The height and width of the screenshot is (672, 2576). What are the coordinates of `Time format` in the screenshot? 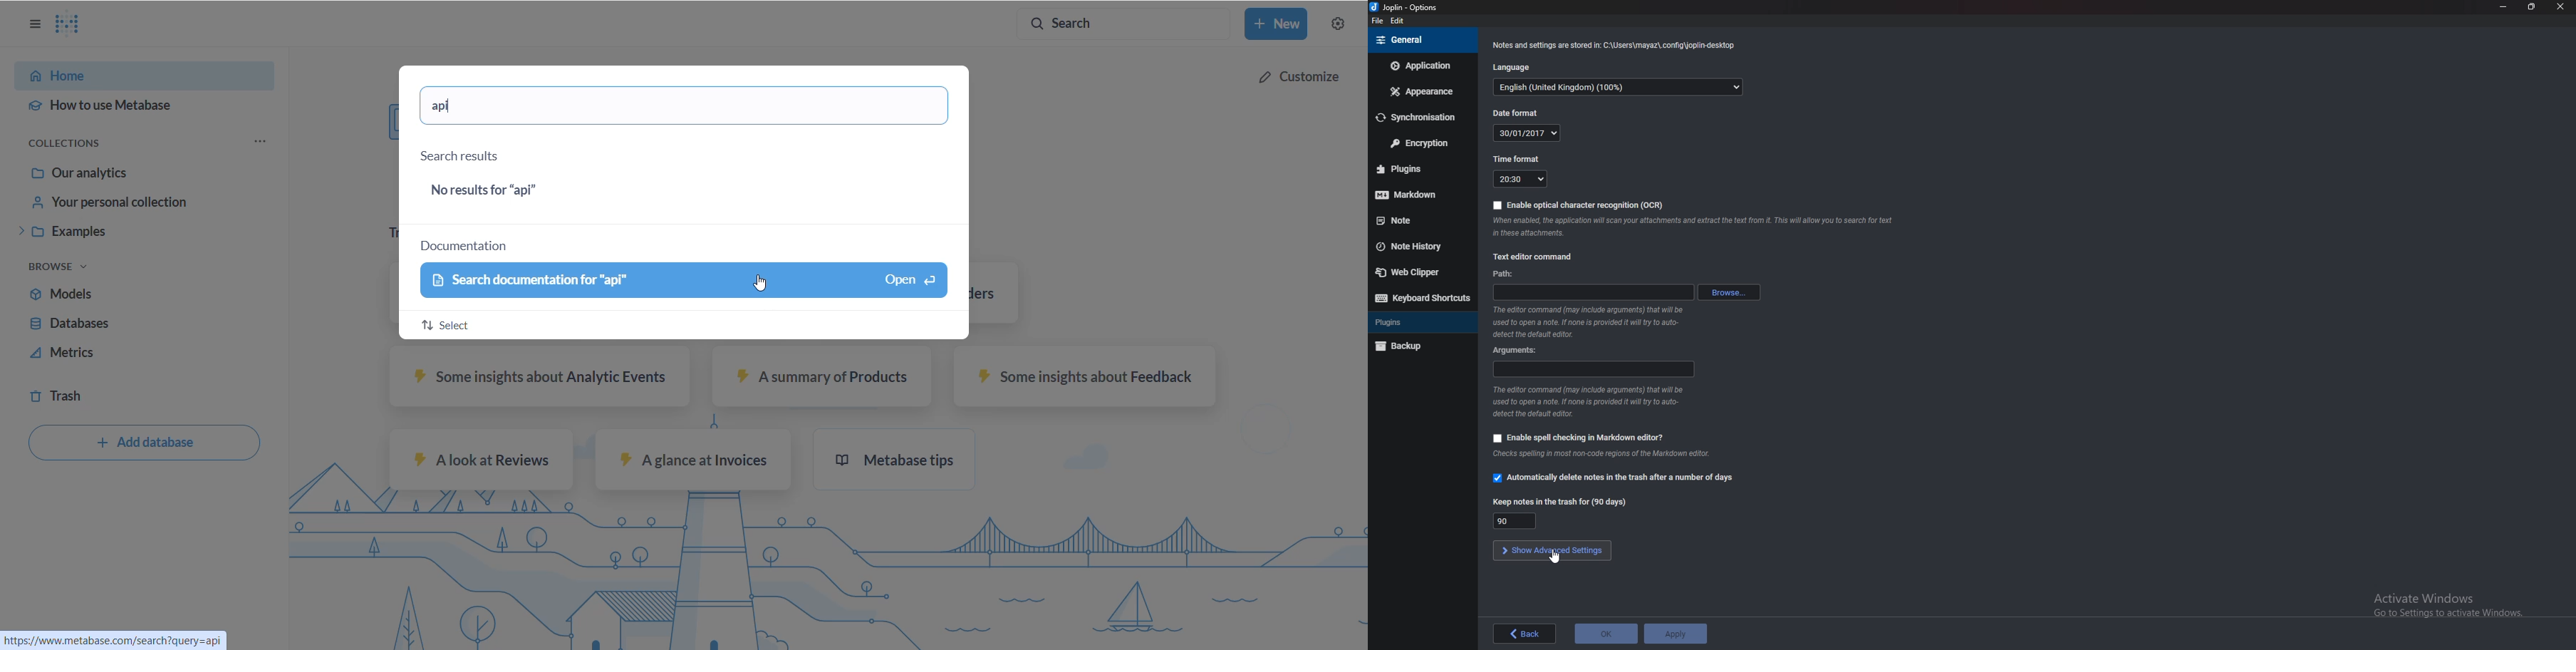 It's located at (1521, 159).